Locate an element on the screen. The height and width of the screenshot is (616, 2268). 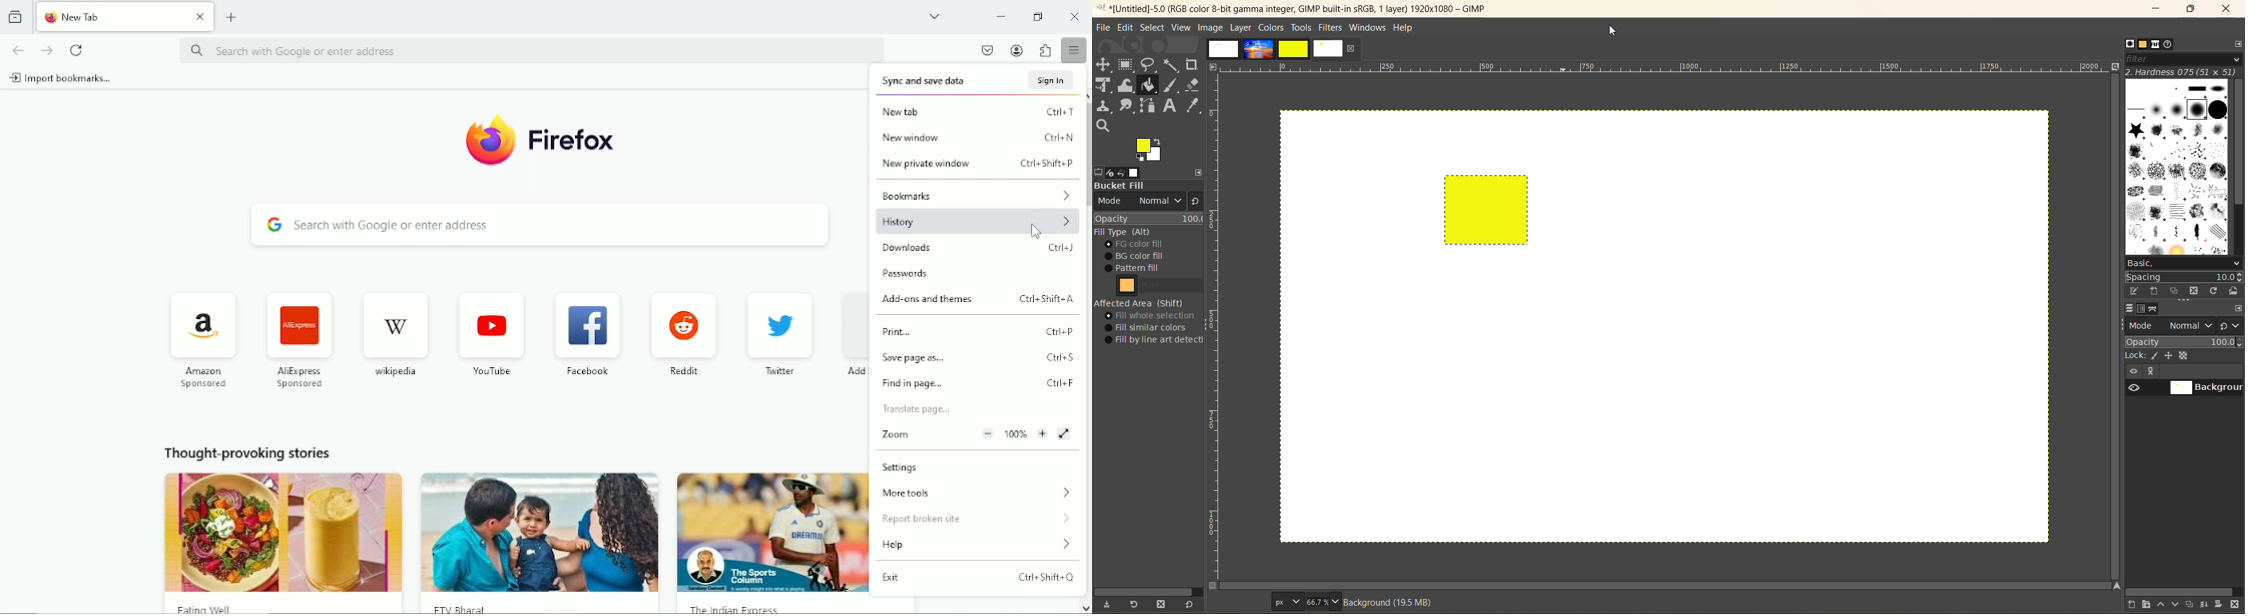
edit this brush is located at coordinates (2136, 292).